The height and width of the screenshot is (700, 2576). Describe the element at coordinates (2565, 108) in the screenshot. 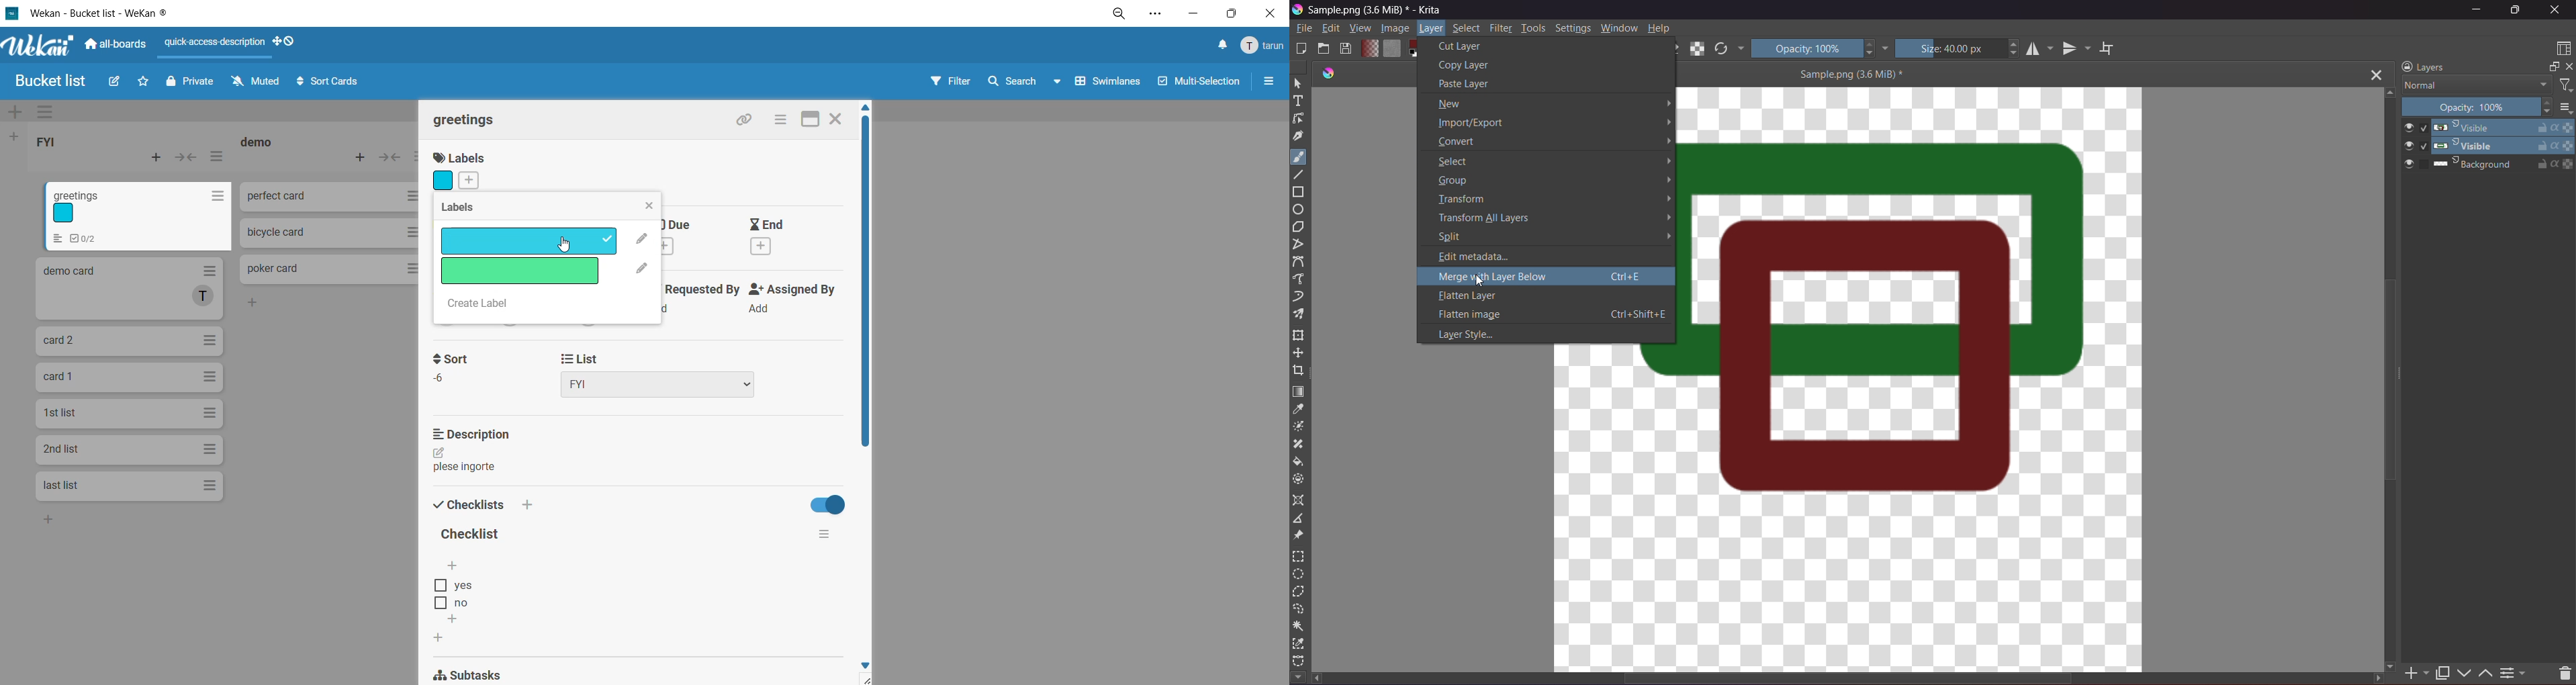

I see `Size options` at that location.